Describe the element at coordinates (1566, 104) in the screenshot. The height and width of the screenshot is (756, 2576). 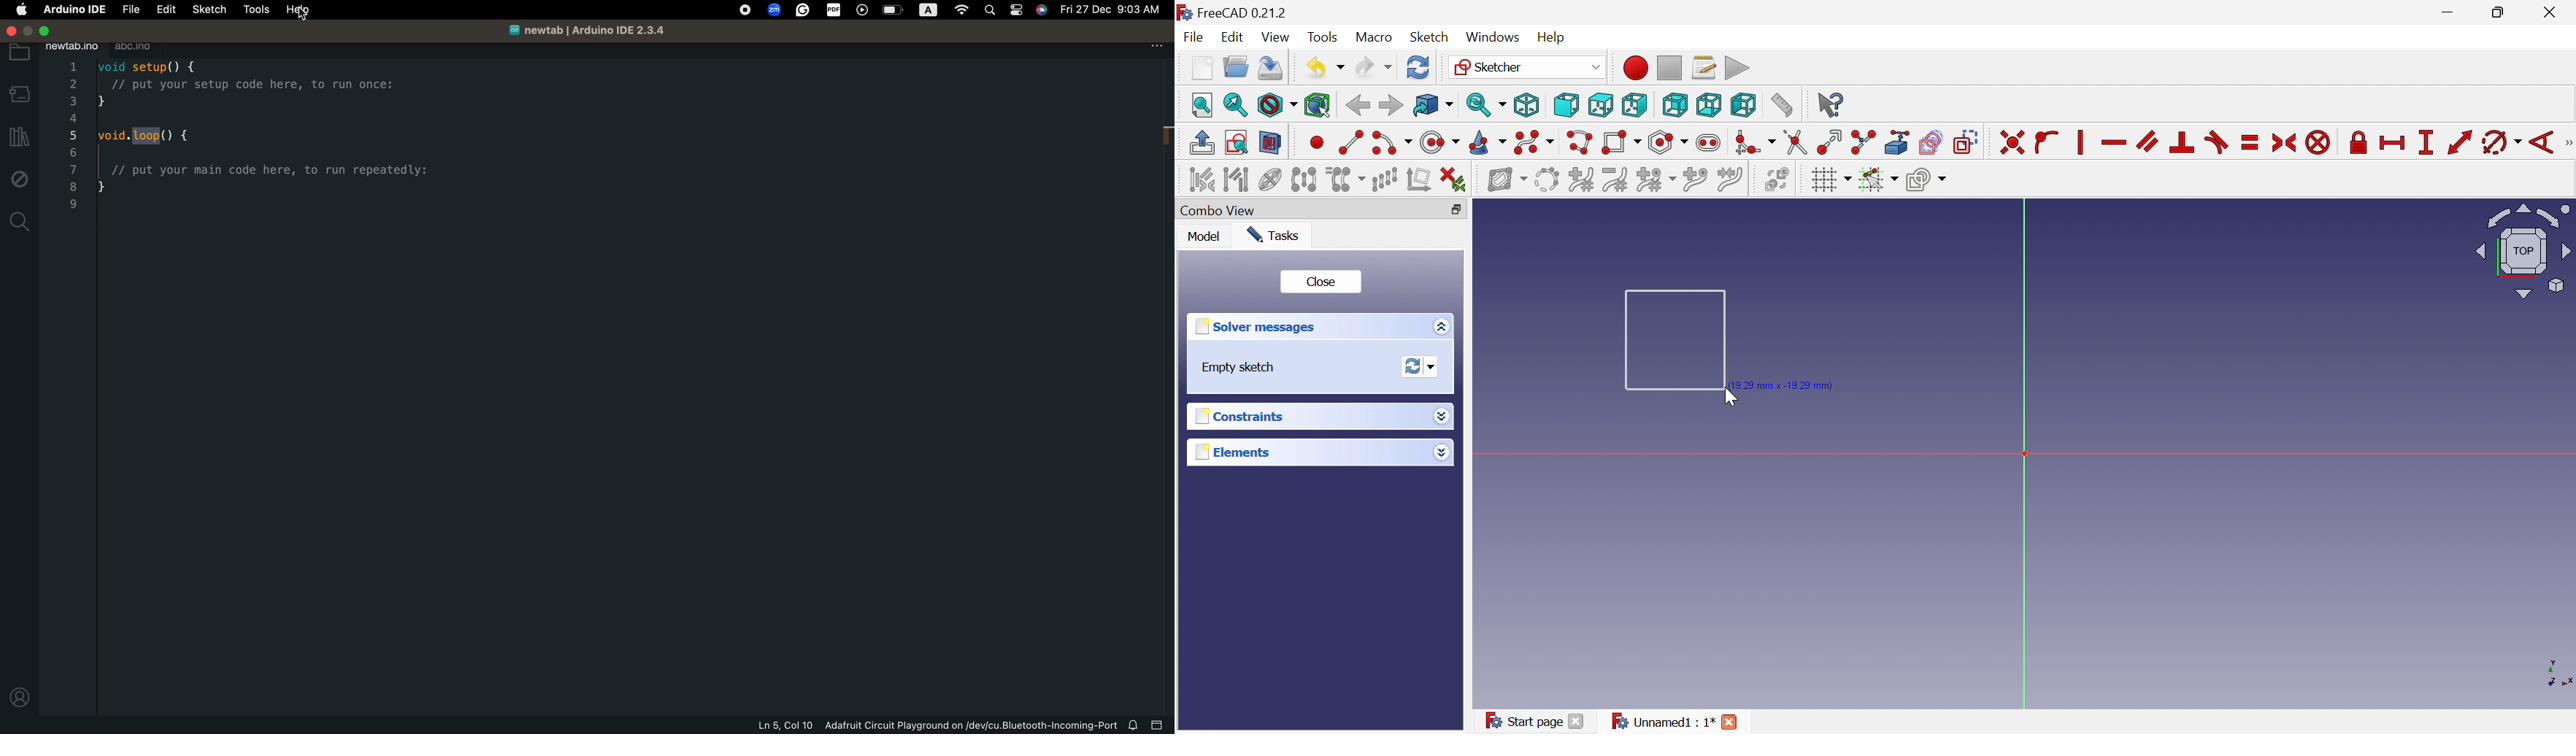
I see `Front` at that location.